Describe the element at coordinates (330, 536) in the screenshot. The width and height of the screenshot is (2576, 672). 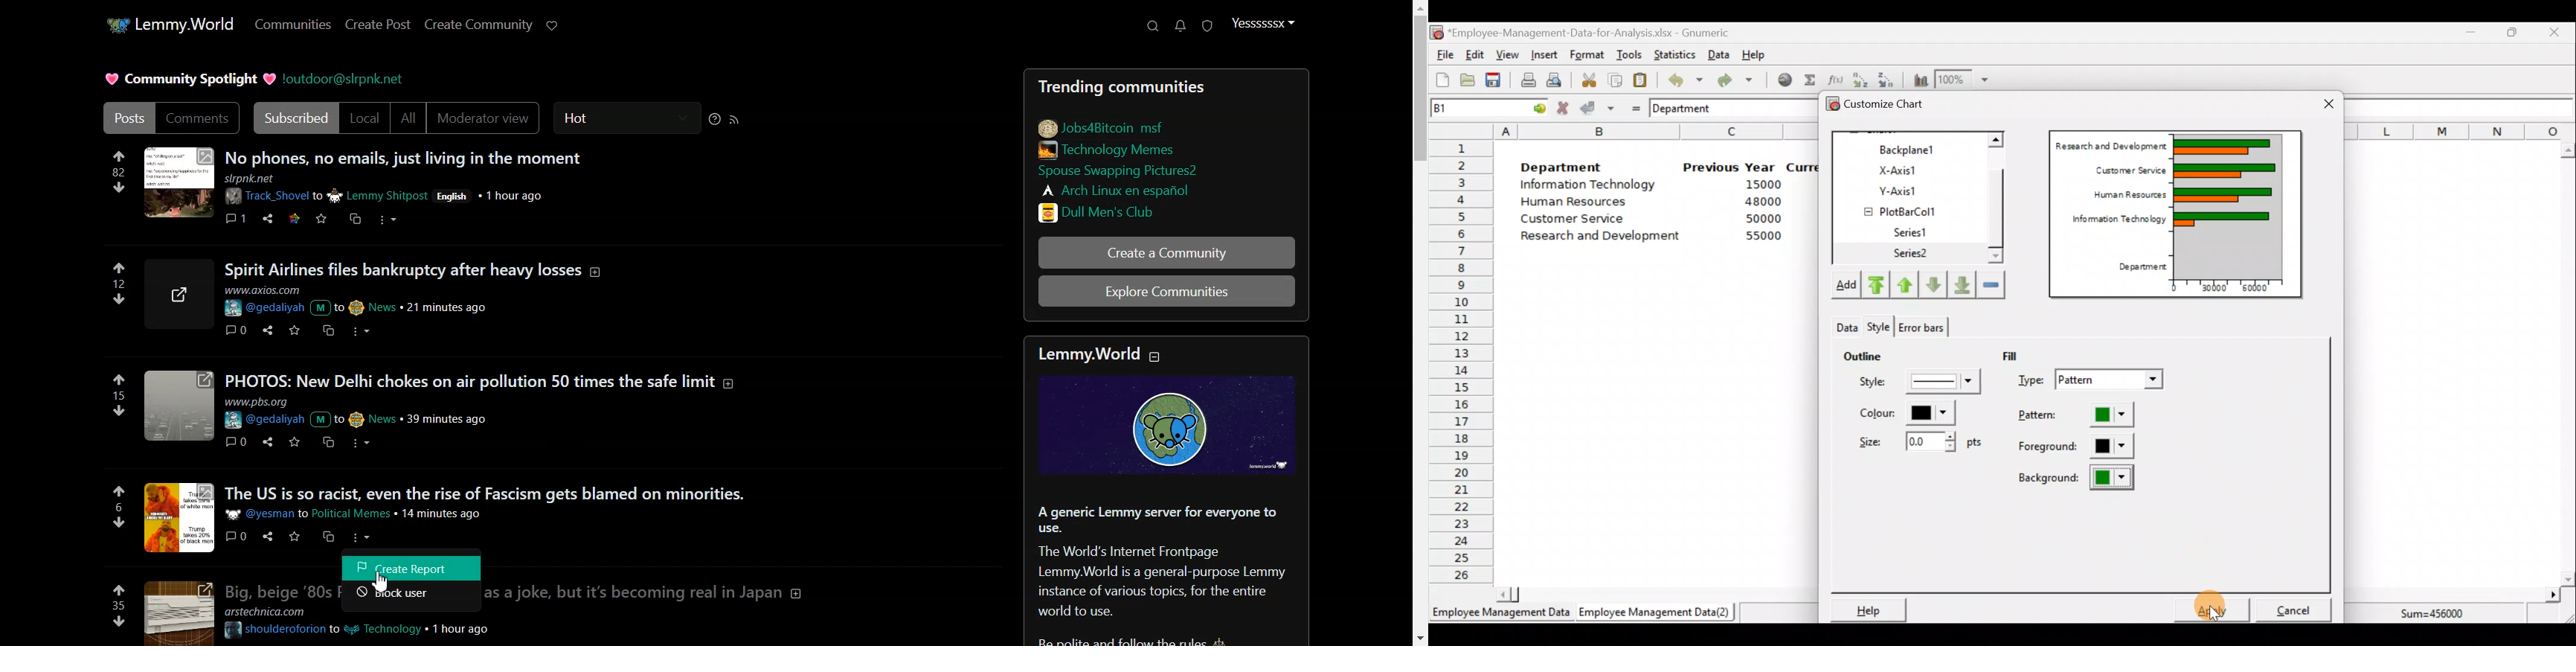
I see `cross post` at that location.